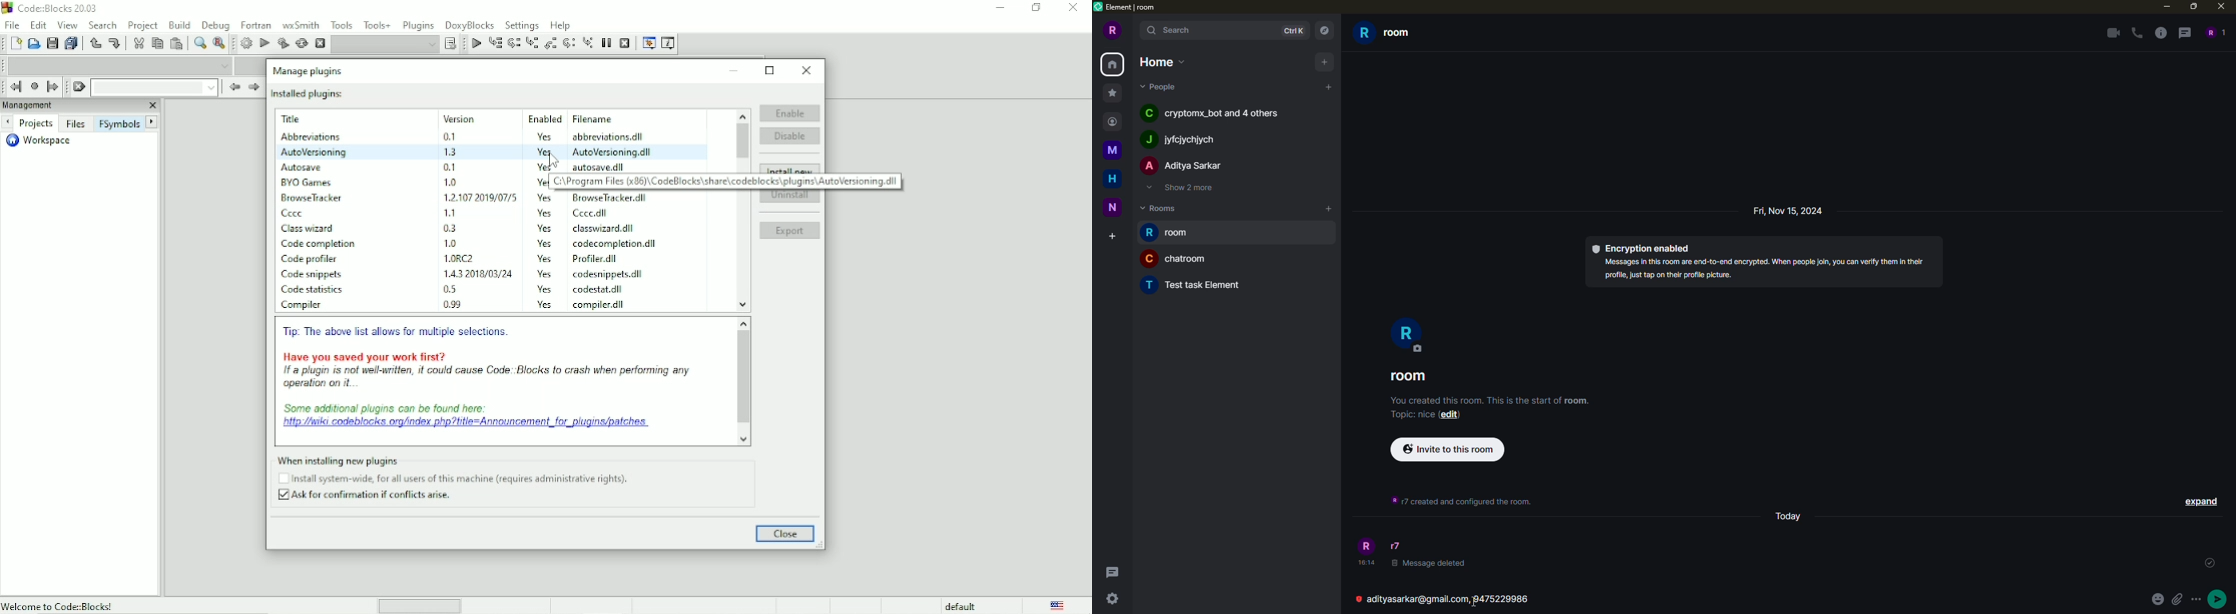 The width and height of the screenshot is (2240, 616). Describe the element at coordinates (1326, 208) in the screenshot. I see `add` at that location.